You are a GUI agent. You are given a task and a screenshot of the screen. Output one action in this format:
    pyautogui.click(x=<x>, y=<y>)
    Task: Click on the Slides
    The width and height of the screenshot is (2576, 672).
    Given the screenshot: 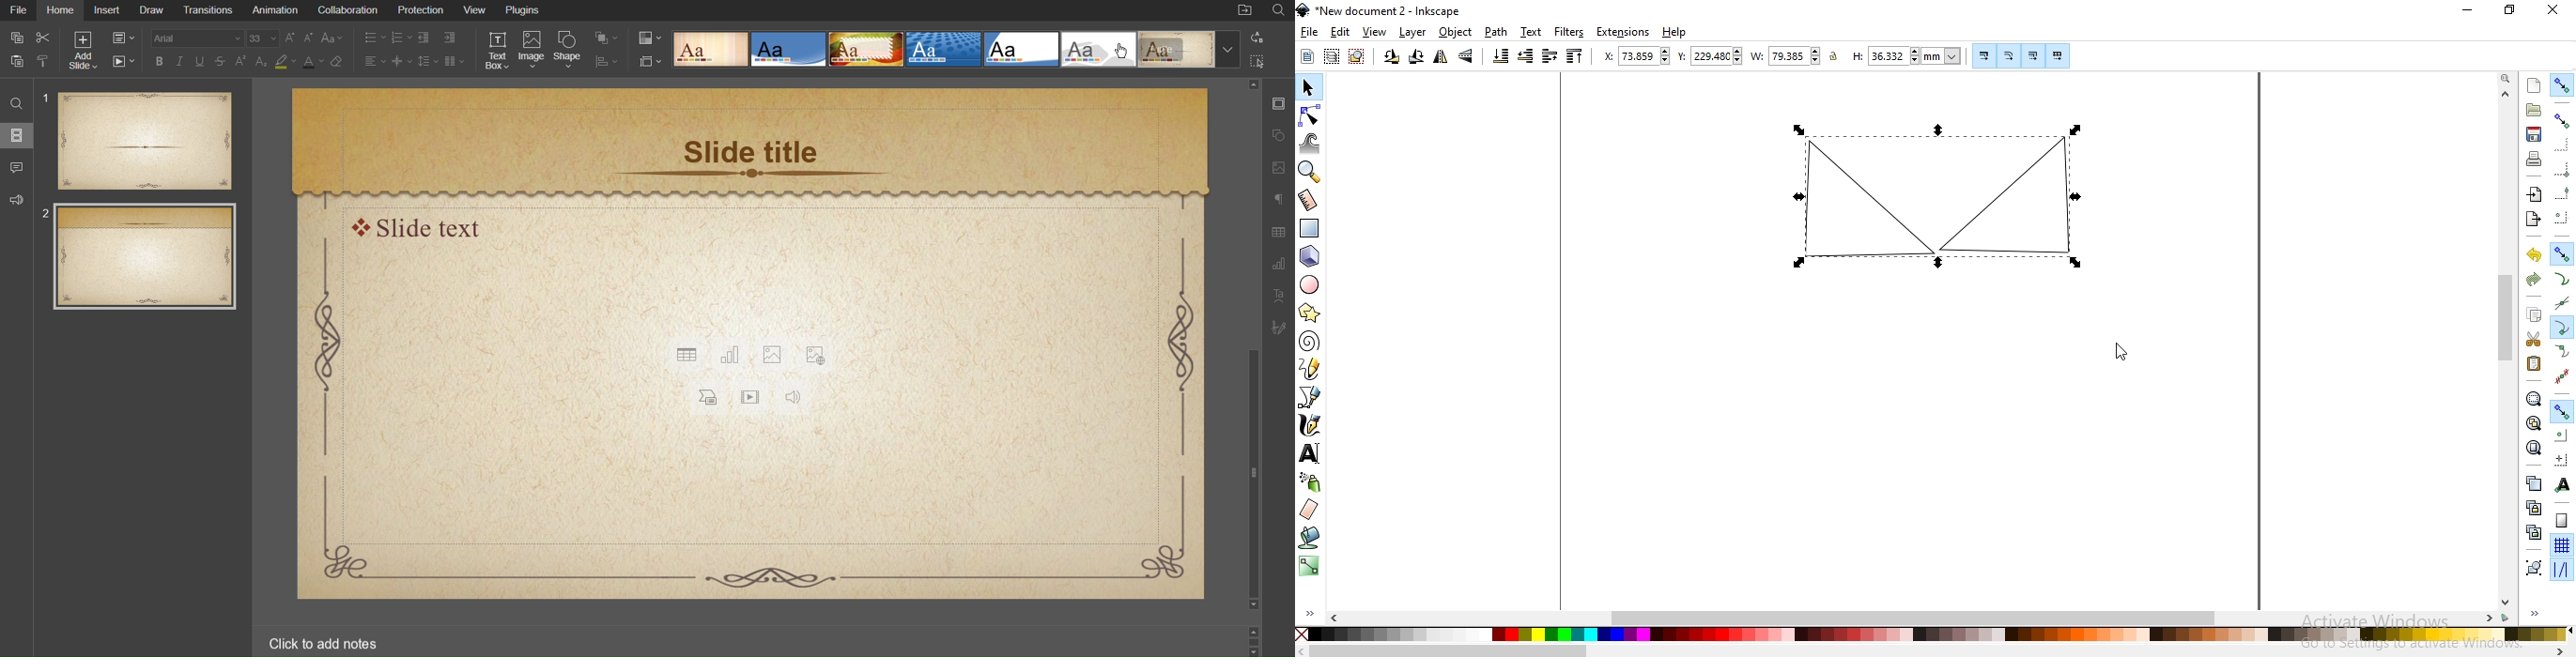 What is the action you would take?
    pyautogui.click(x=16, y=135)
    